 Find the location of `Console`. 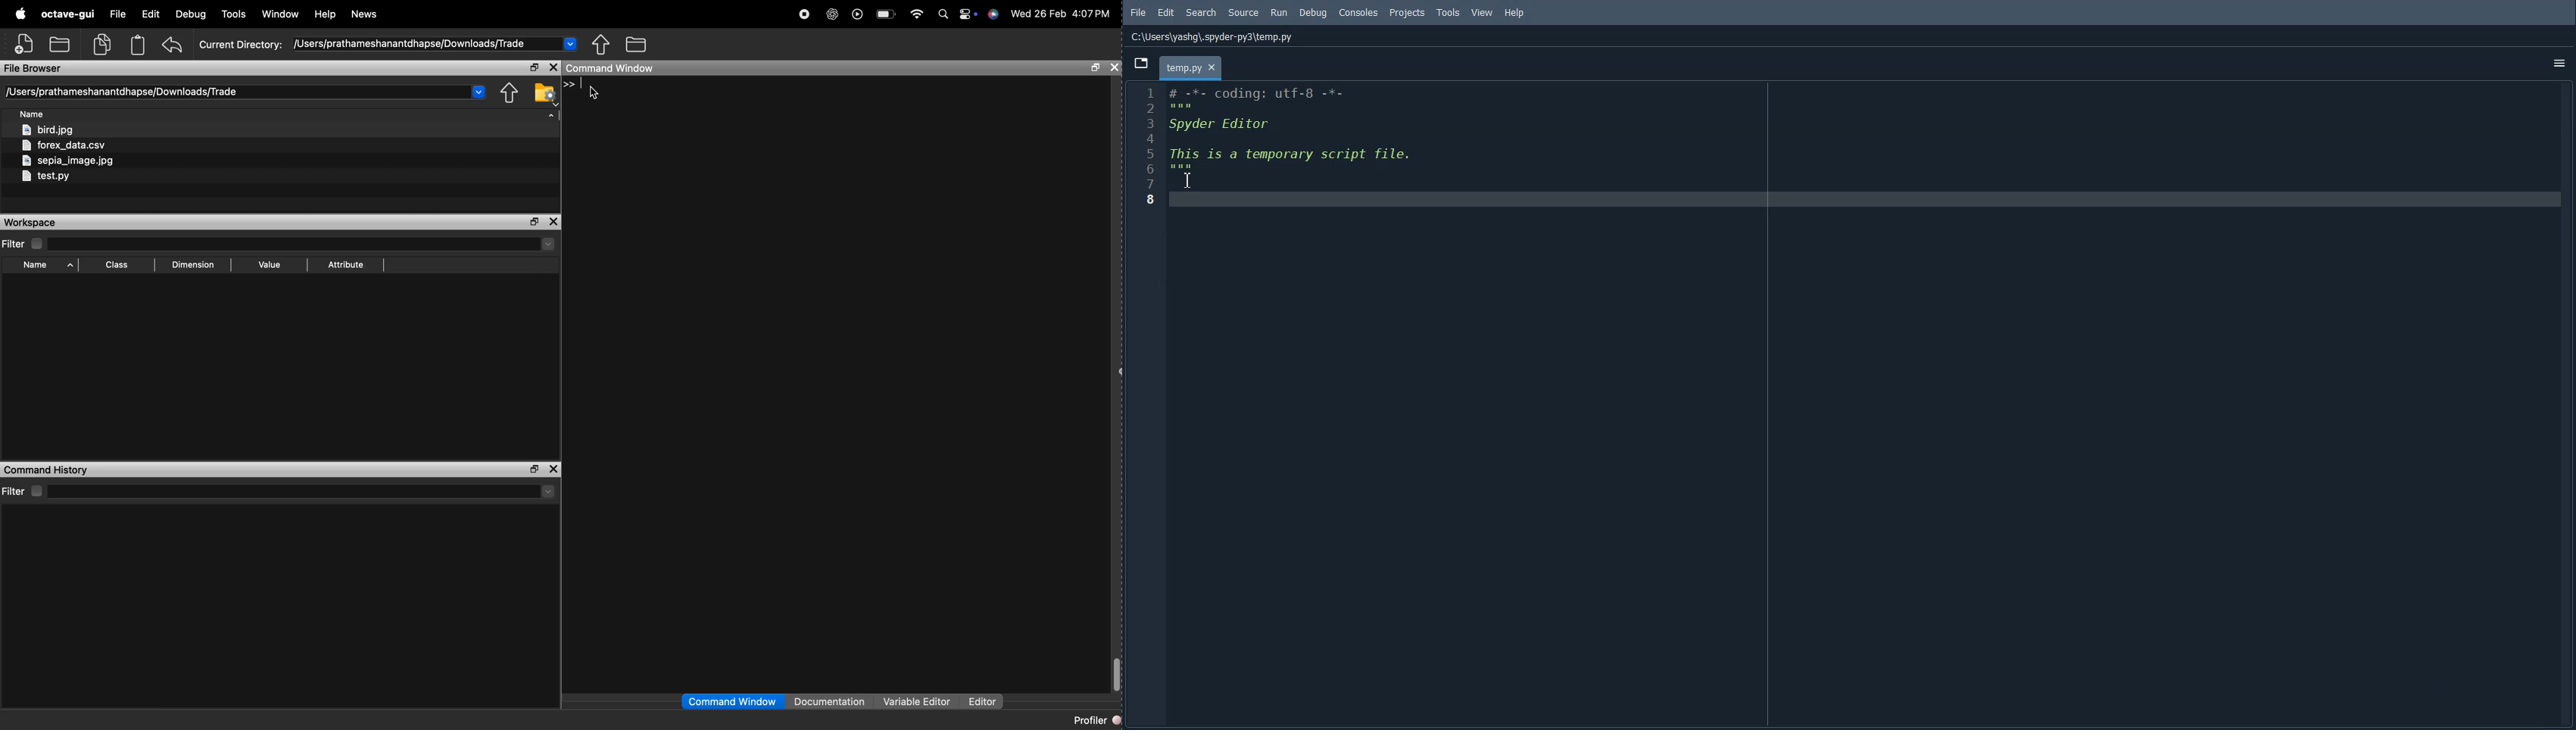

Console is located at coordinates (1358, 12).